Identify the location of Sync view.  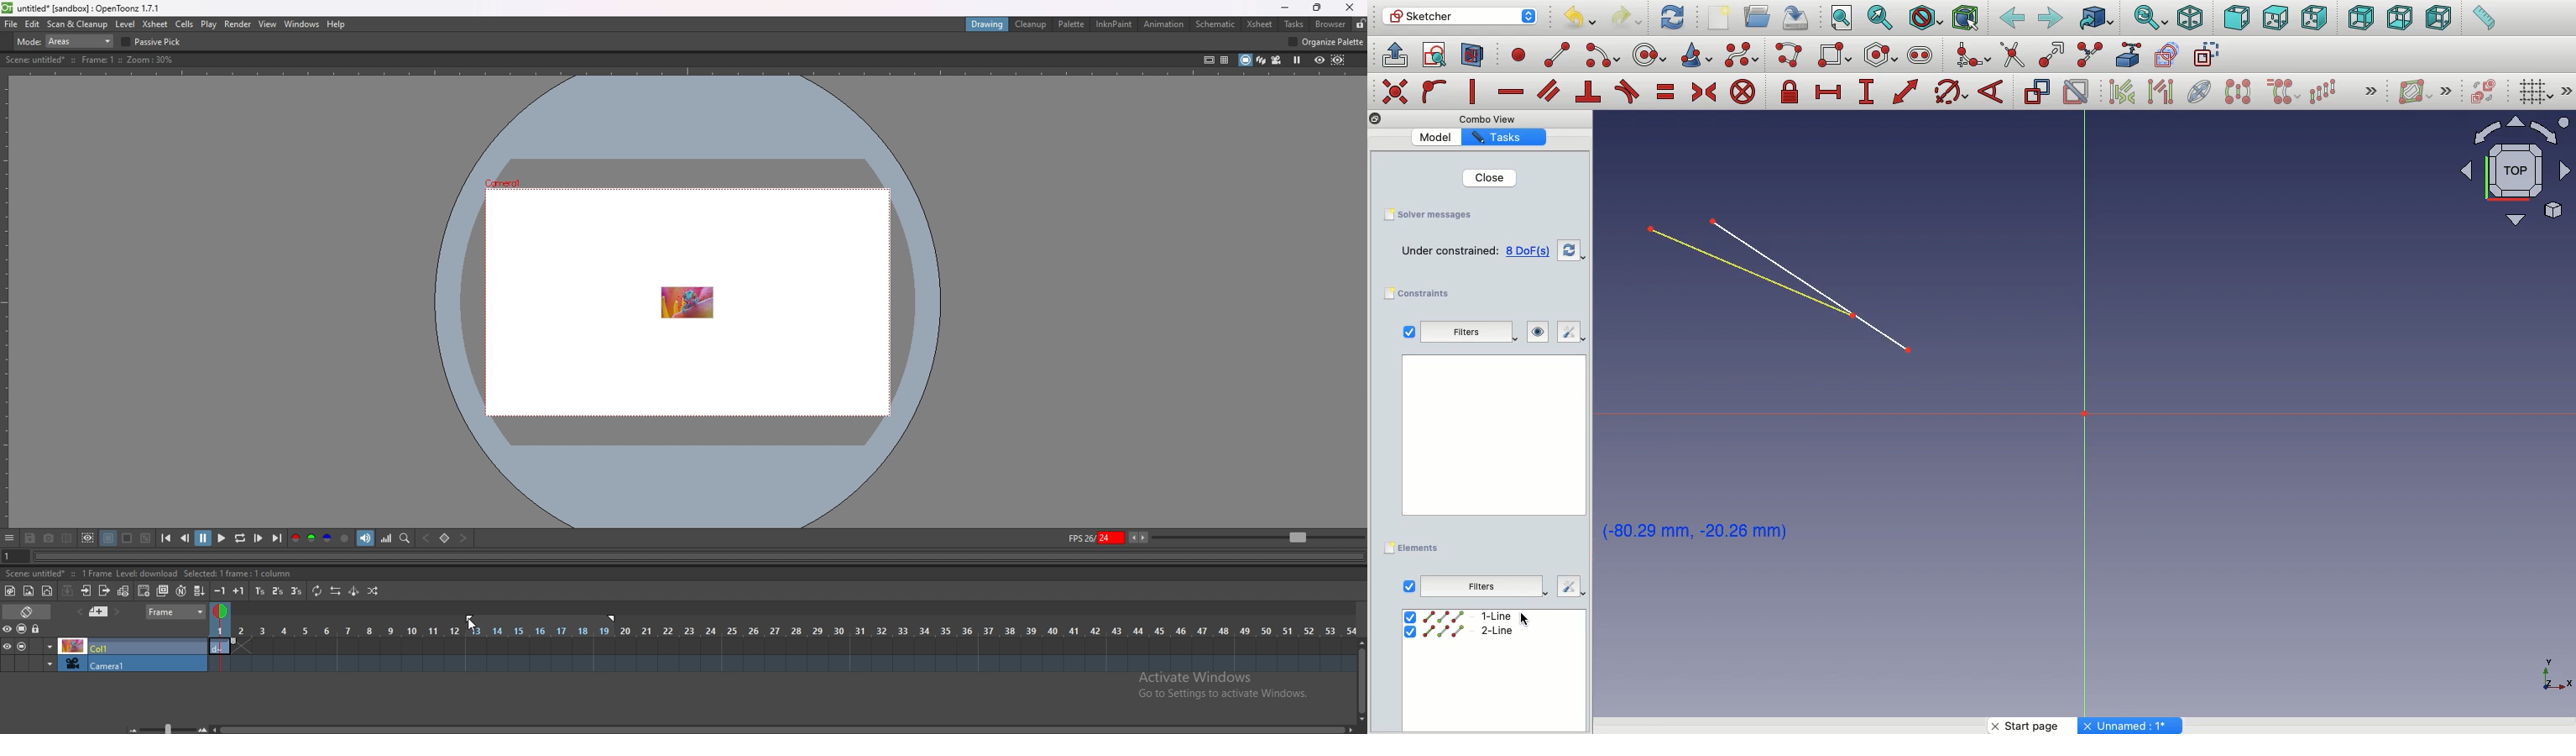
(2150, 18).